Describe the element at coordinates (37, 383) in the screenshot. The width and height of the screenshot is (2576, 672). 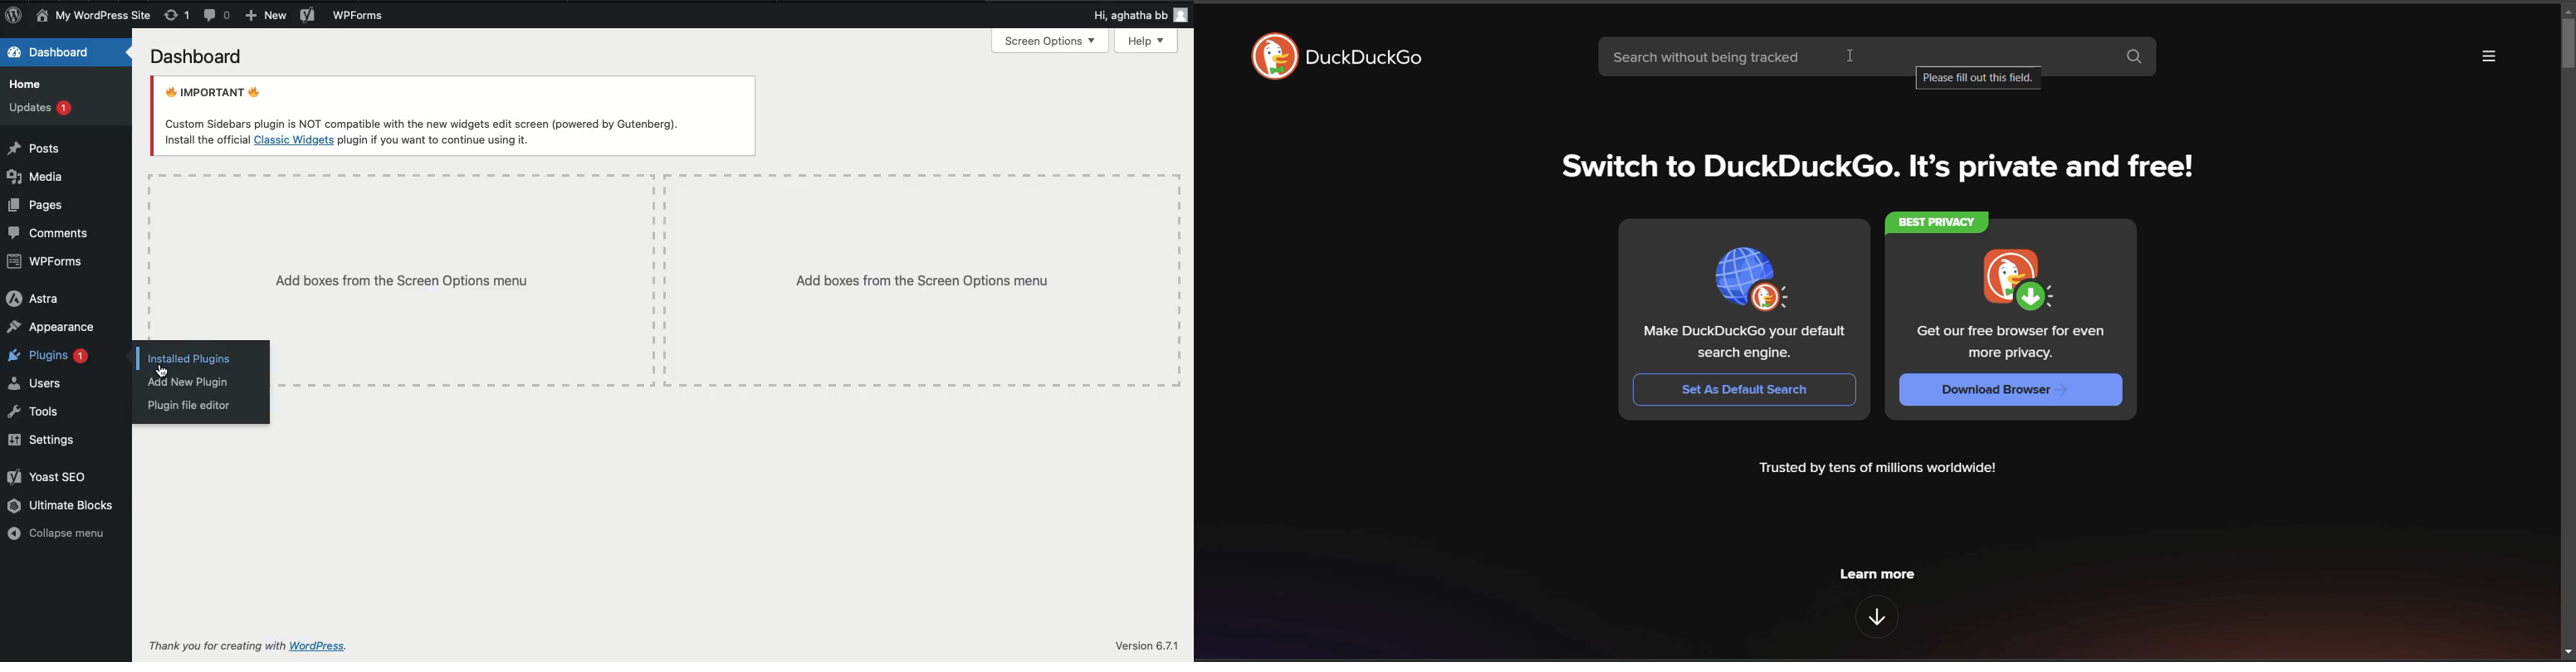
I see `Users` at that location.